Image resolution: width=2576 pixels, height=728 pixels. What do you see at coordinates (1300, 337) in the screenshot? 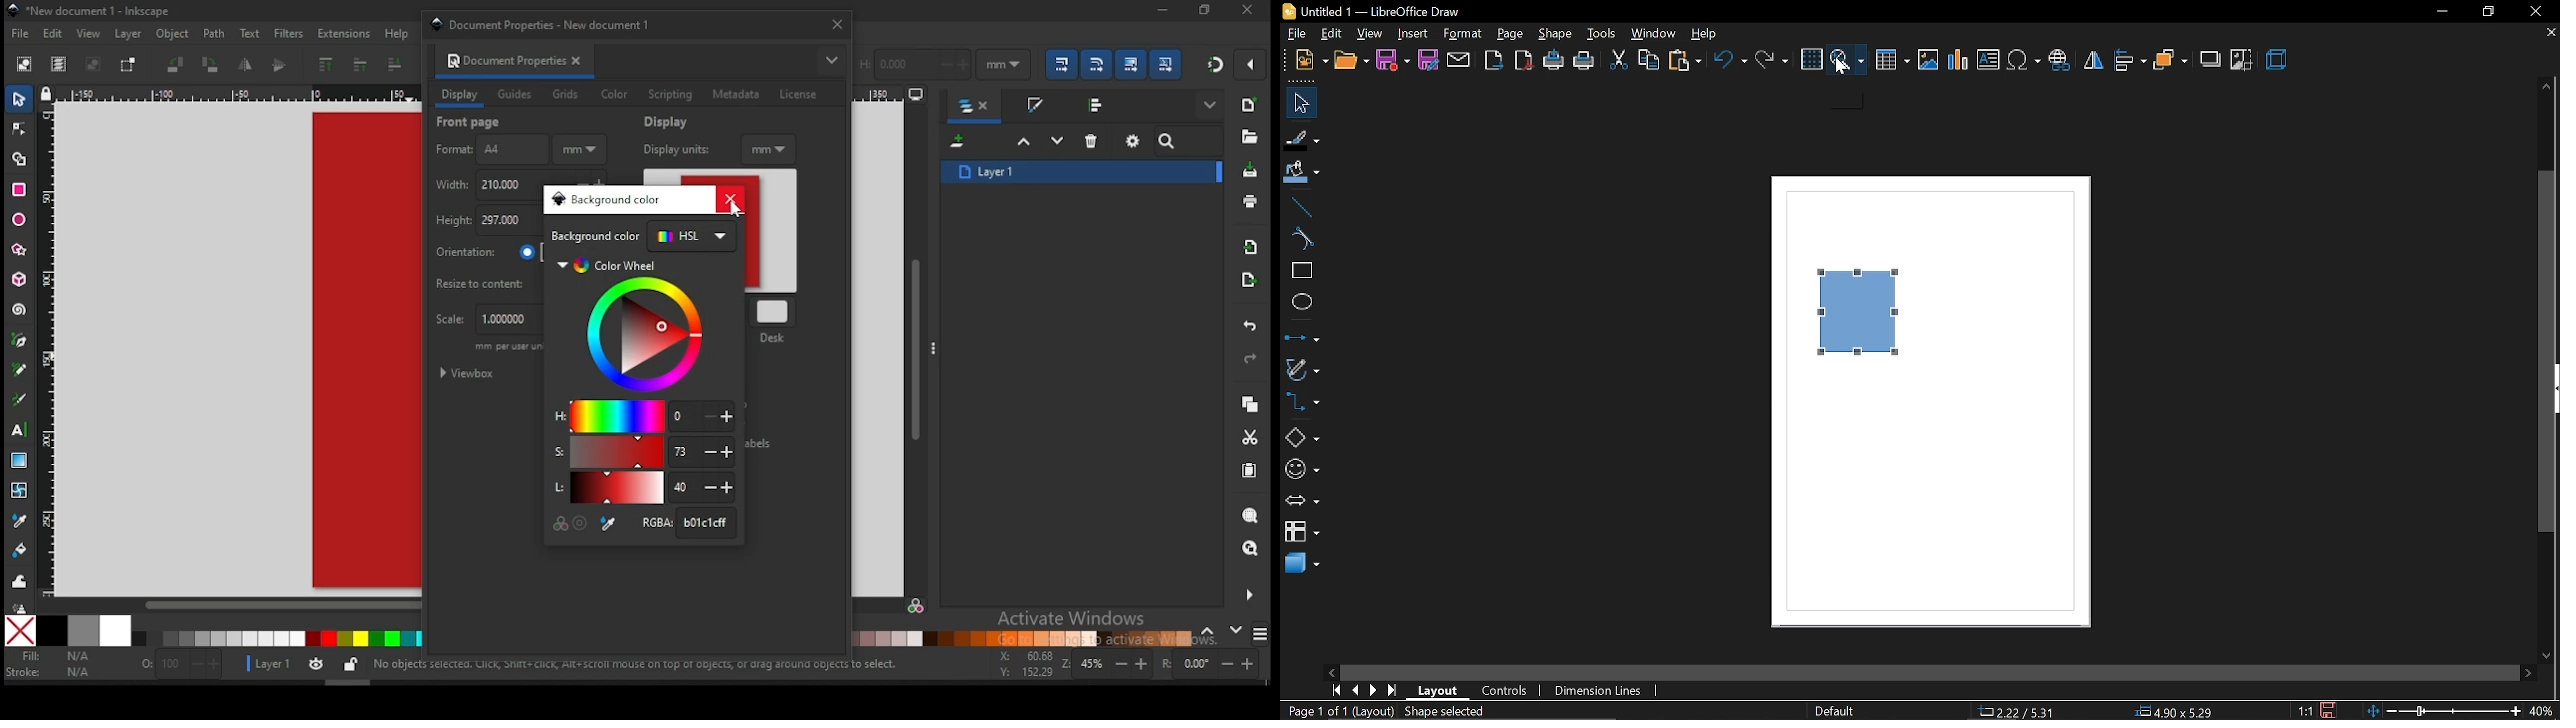
I see `lines and arrows` at bounding box center [1300, 337].